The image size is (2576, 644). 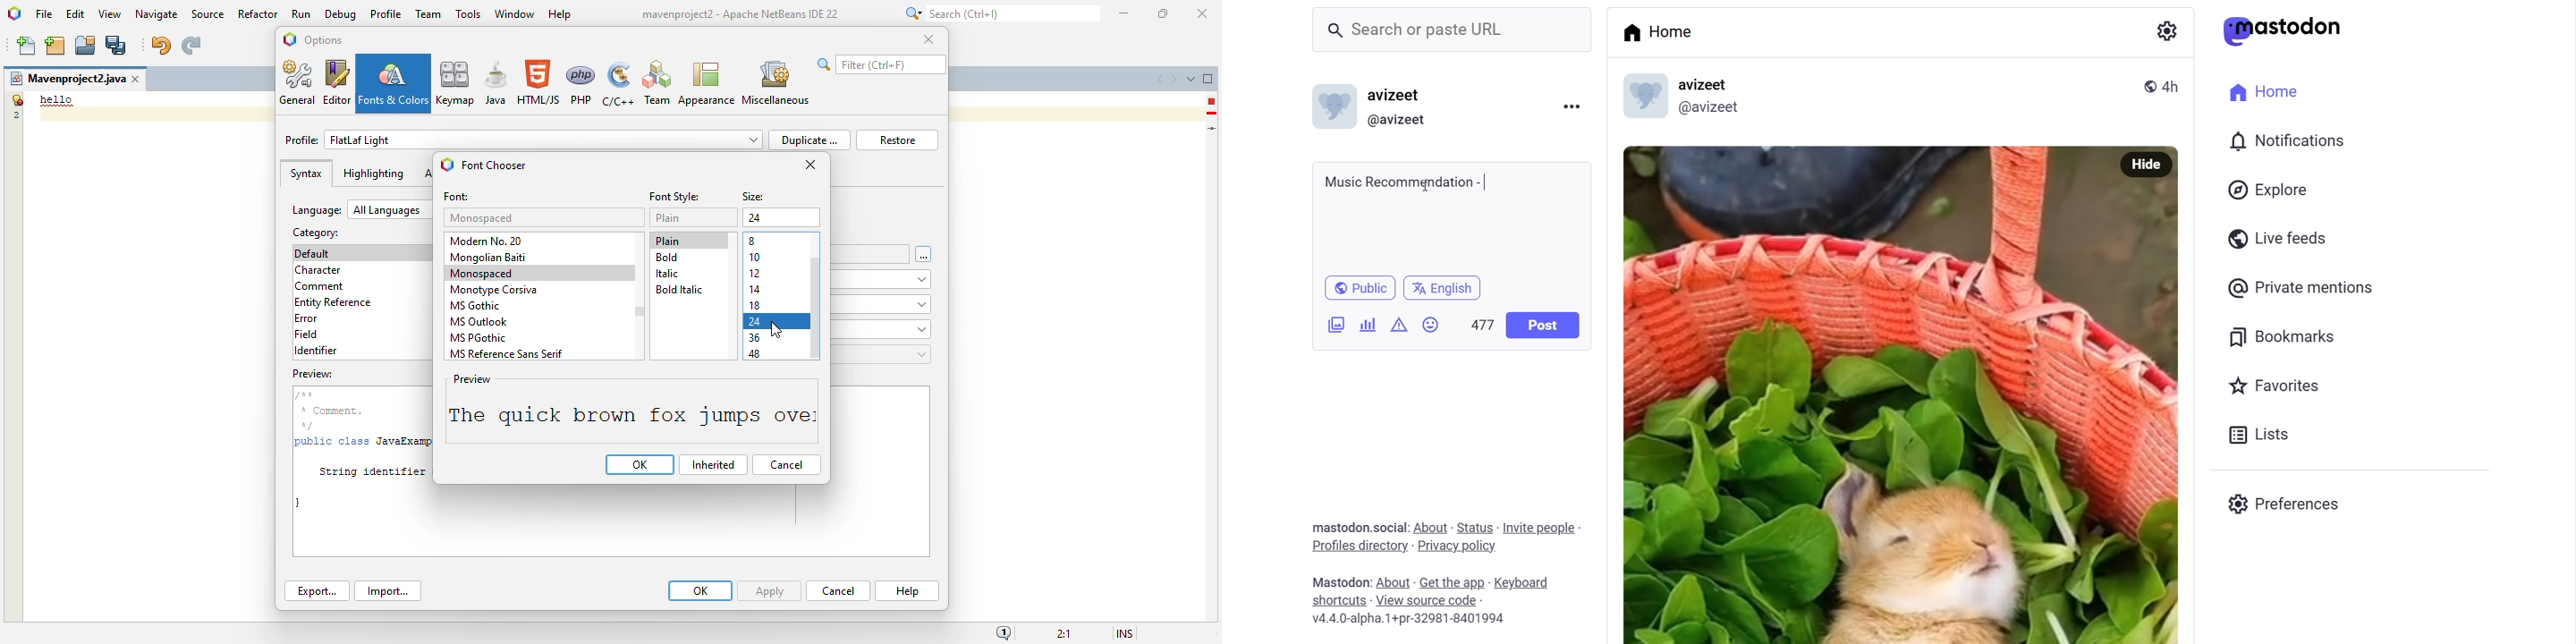 I want to click on fonts & colors, so click(x=394, y=83).